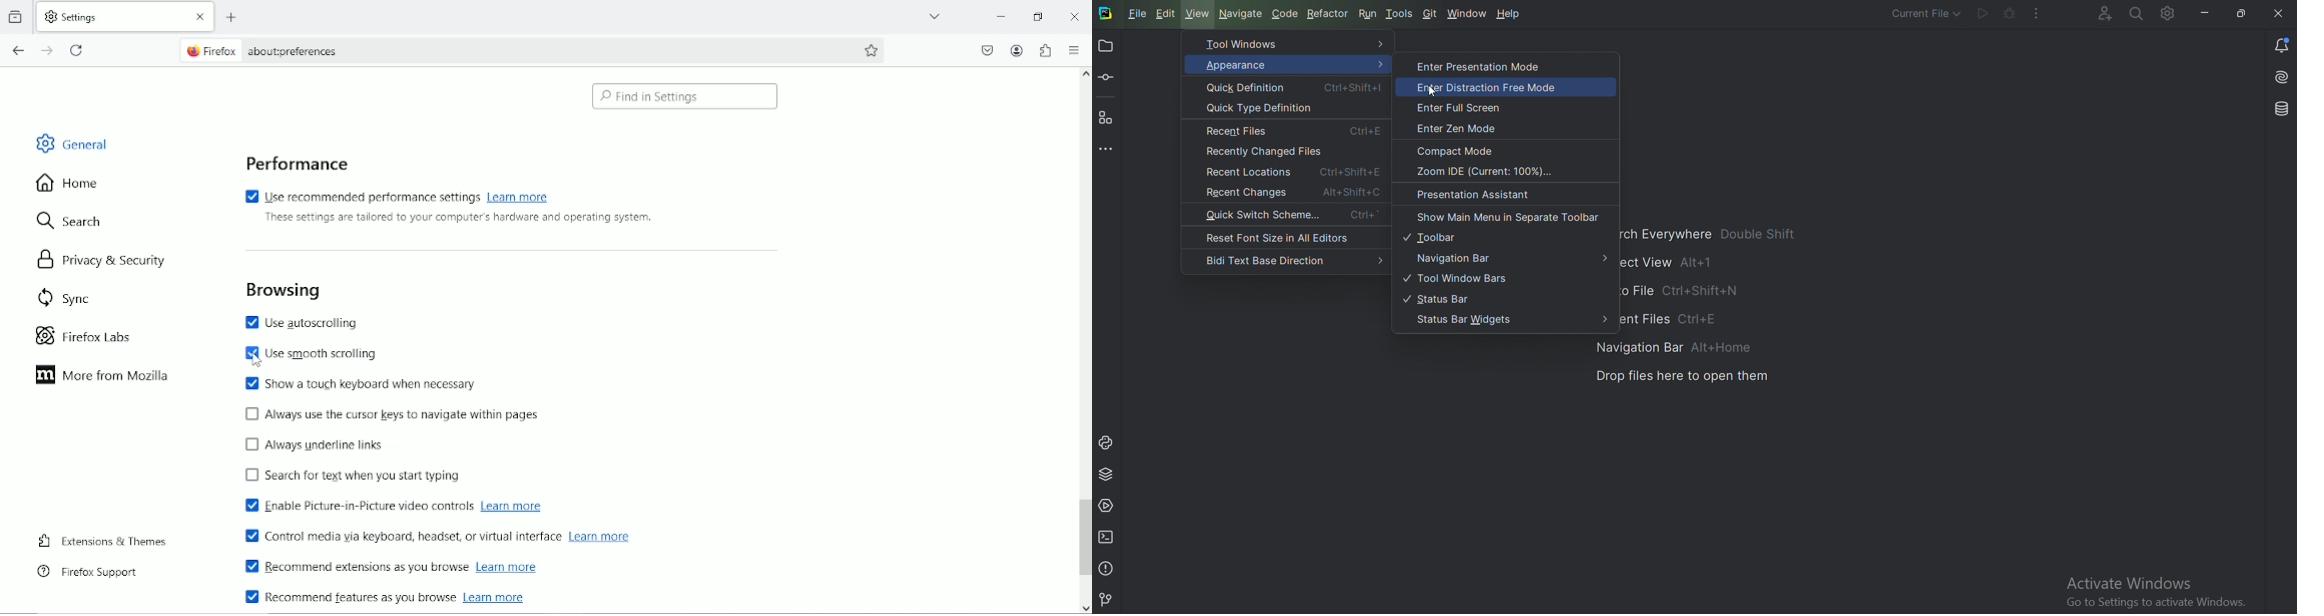 The width and height of the screenshot is (2324, 616). What do you see at coordinates (1108, 77) in the screenshot?
I see `commit` at bounding box center [1108, 77].